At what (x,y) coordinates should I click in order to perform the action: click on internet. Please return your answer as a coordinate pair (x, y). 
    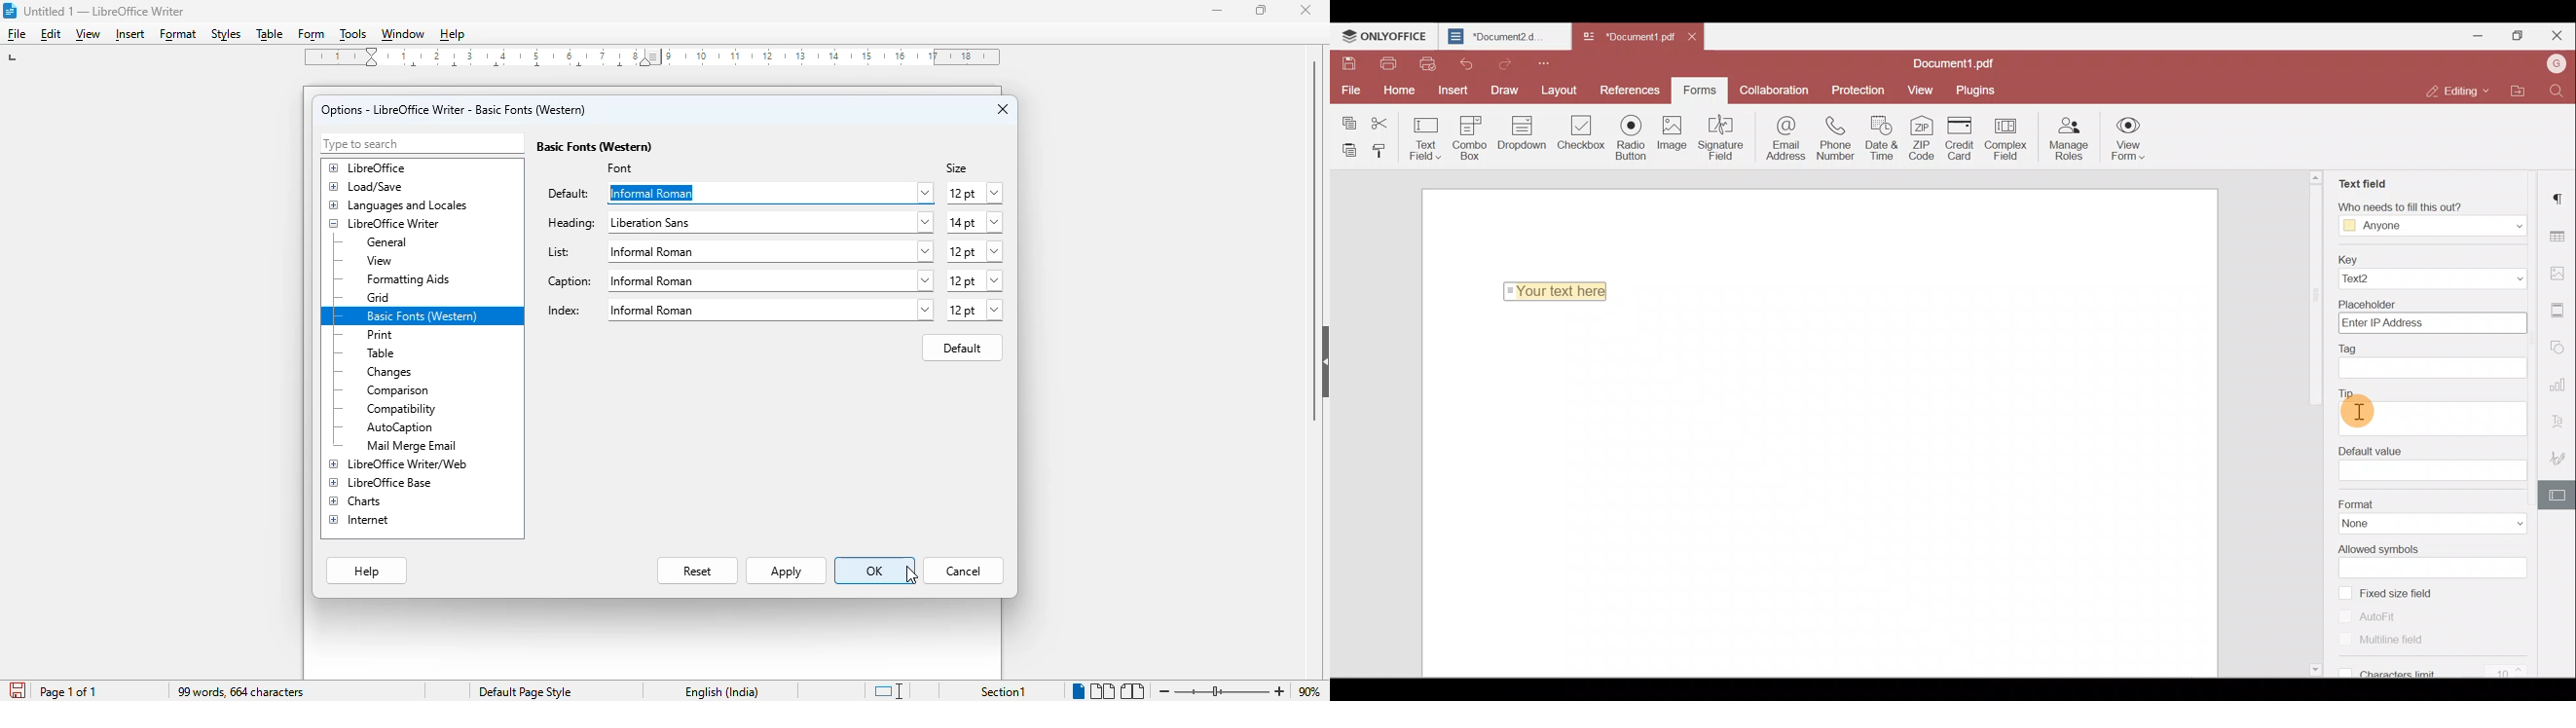
    Looking at the image, I should click on (358, 519).